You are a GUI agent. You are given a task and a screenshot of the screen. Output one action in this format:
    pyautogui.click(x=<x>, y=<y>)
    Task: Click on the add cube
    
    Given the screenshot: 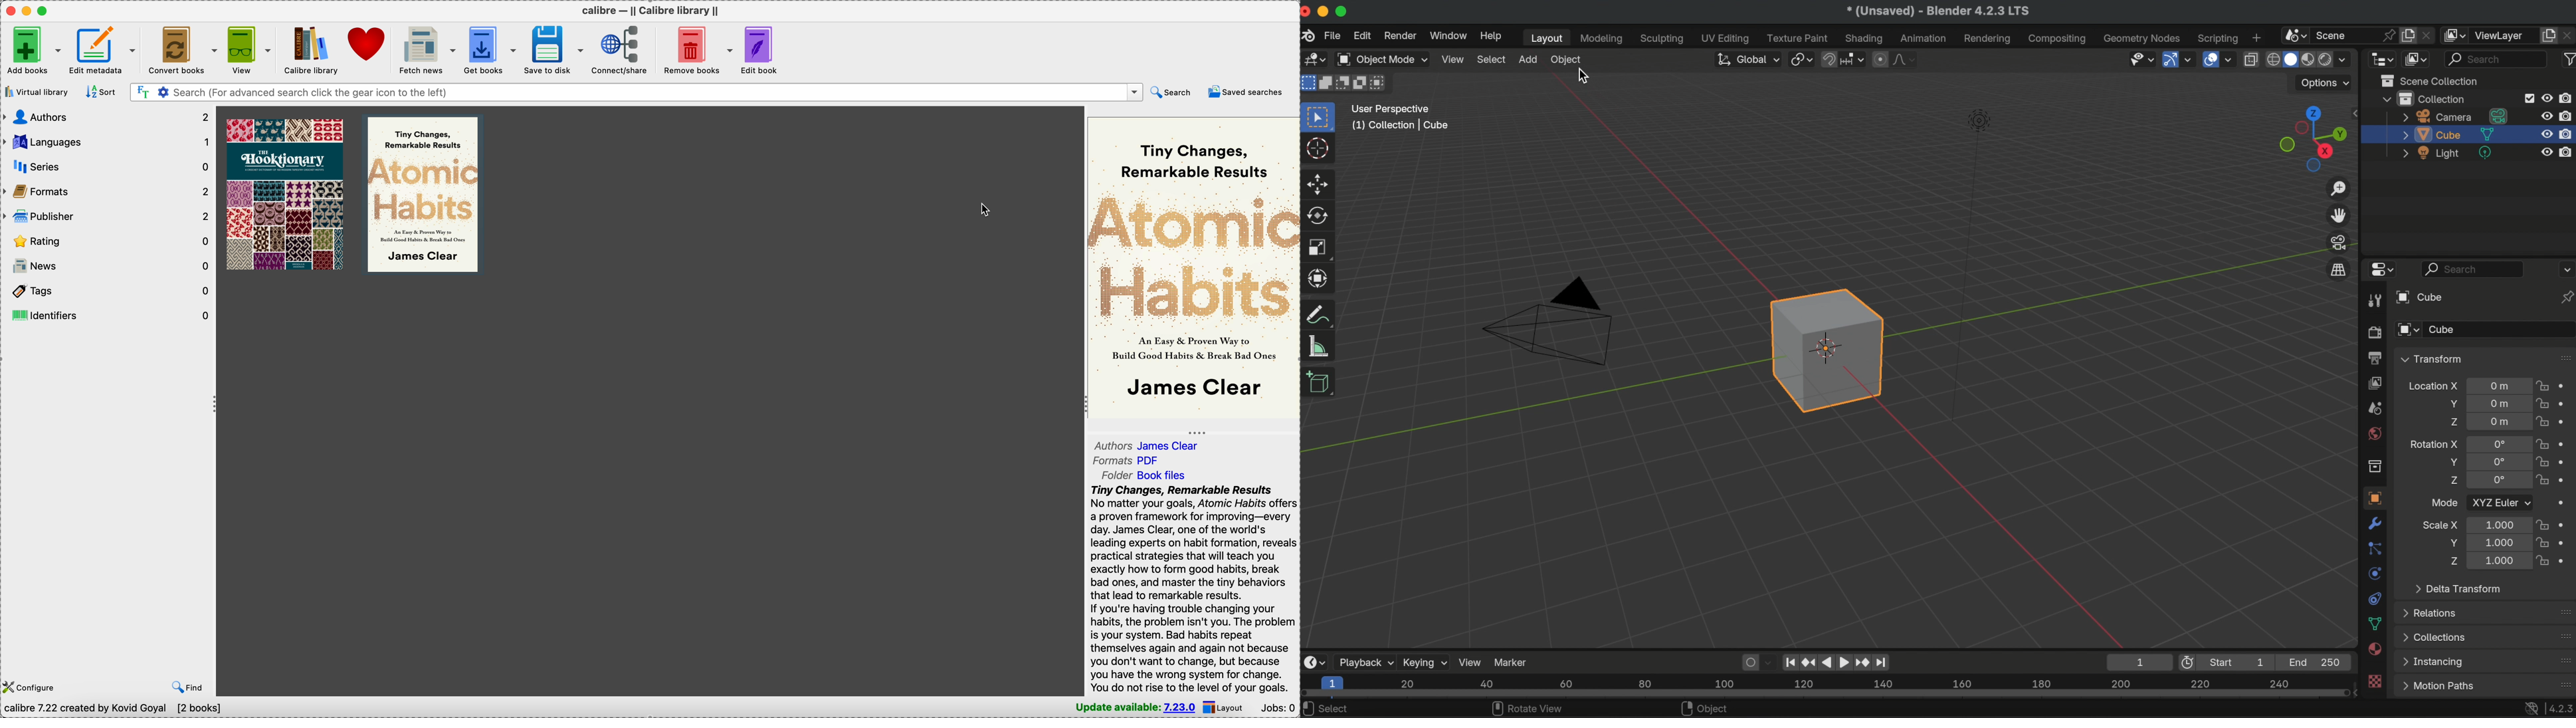 What is the action you would take?
    pyautogui.click(x=1320, y=384)
    